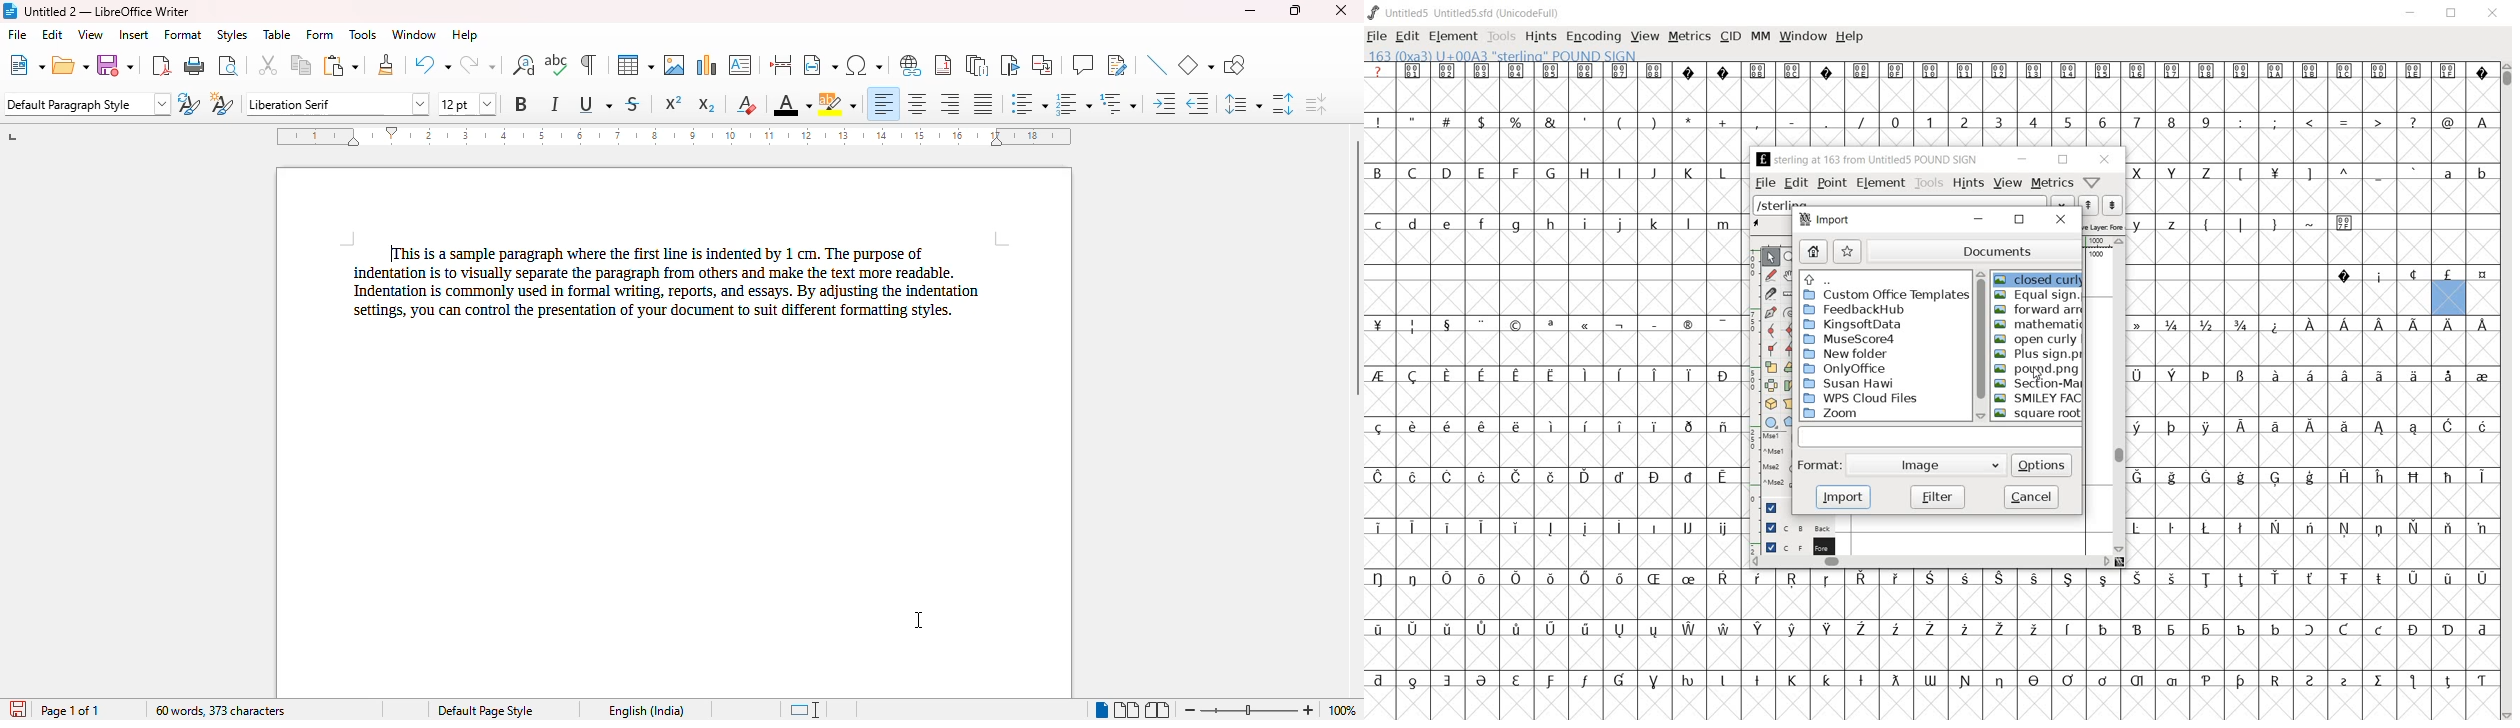 This screenshot has height=728, width=2520. I want to click on hints, so click(1968, 182).